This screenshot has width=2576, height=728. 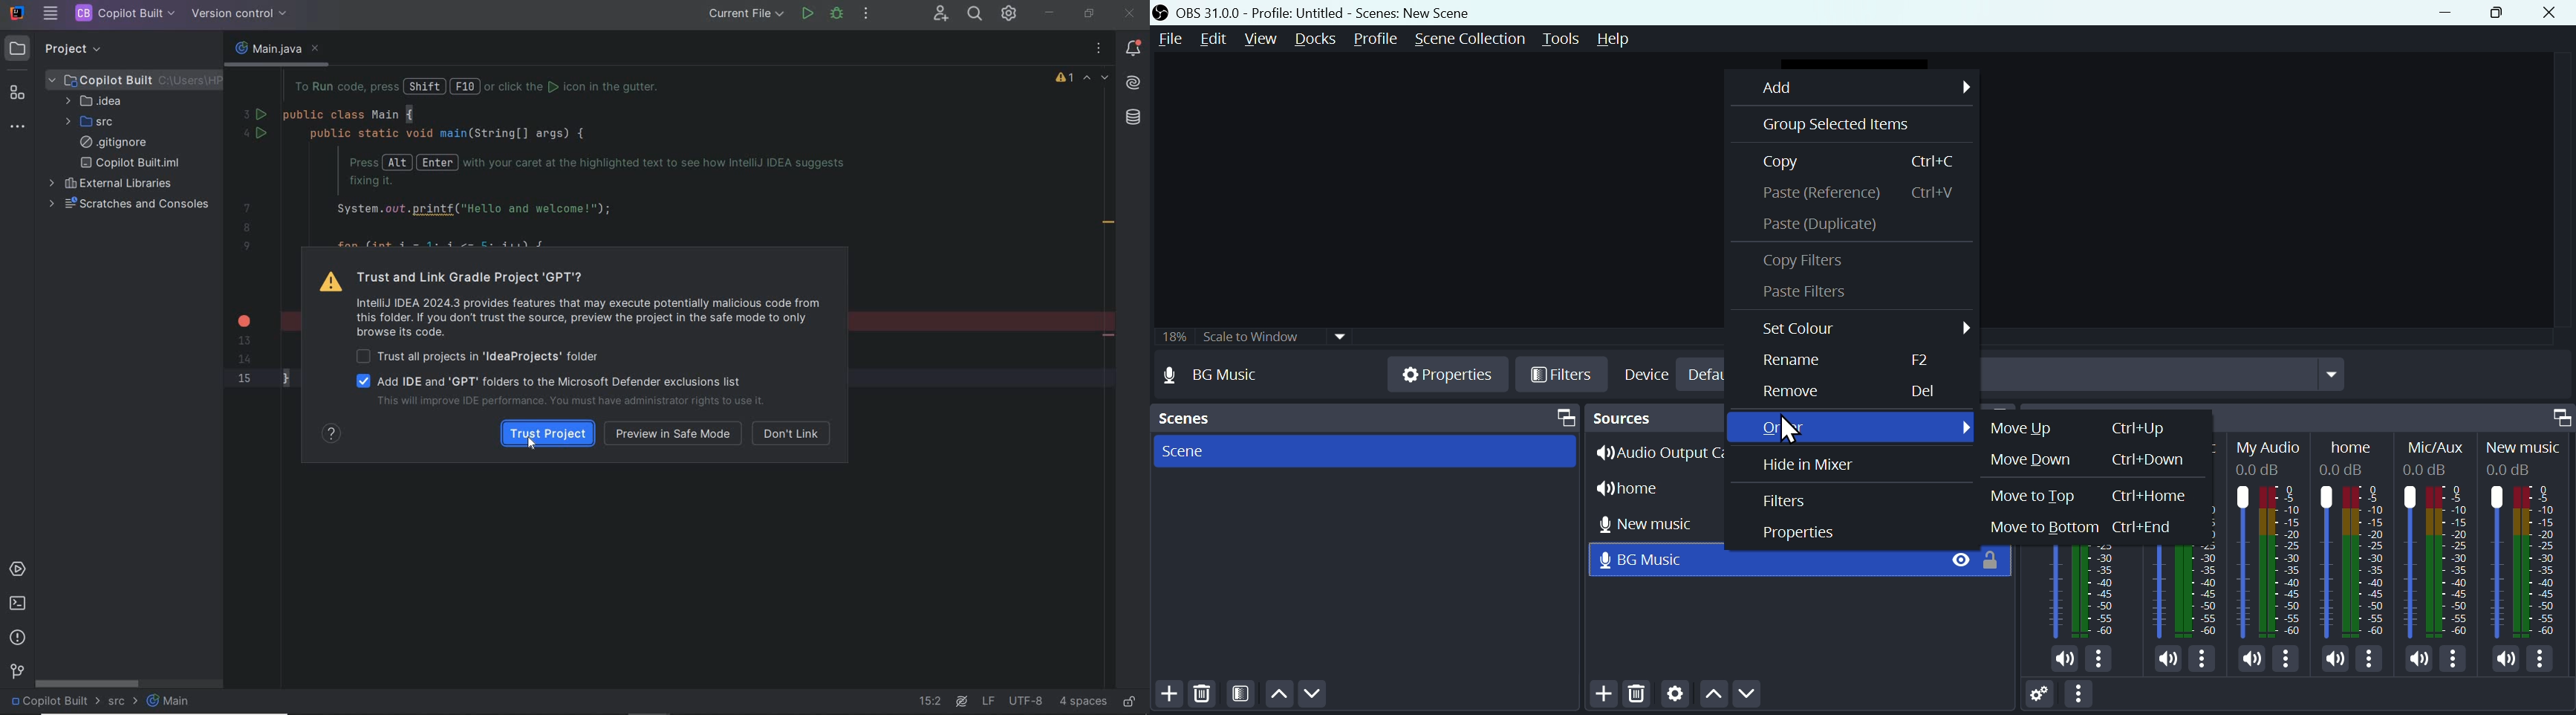 What do you see at coordinates (1795, 392) in the screenshot?
I see `` at bounding box center [1795, 392].